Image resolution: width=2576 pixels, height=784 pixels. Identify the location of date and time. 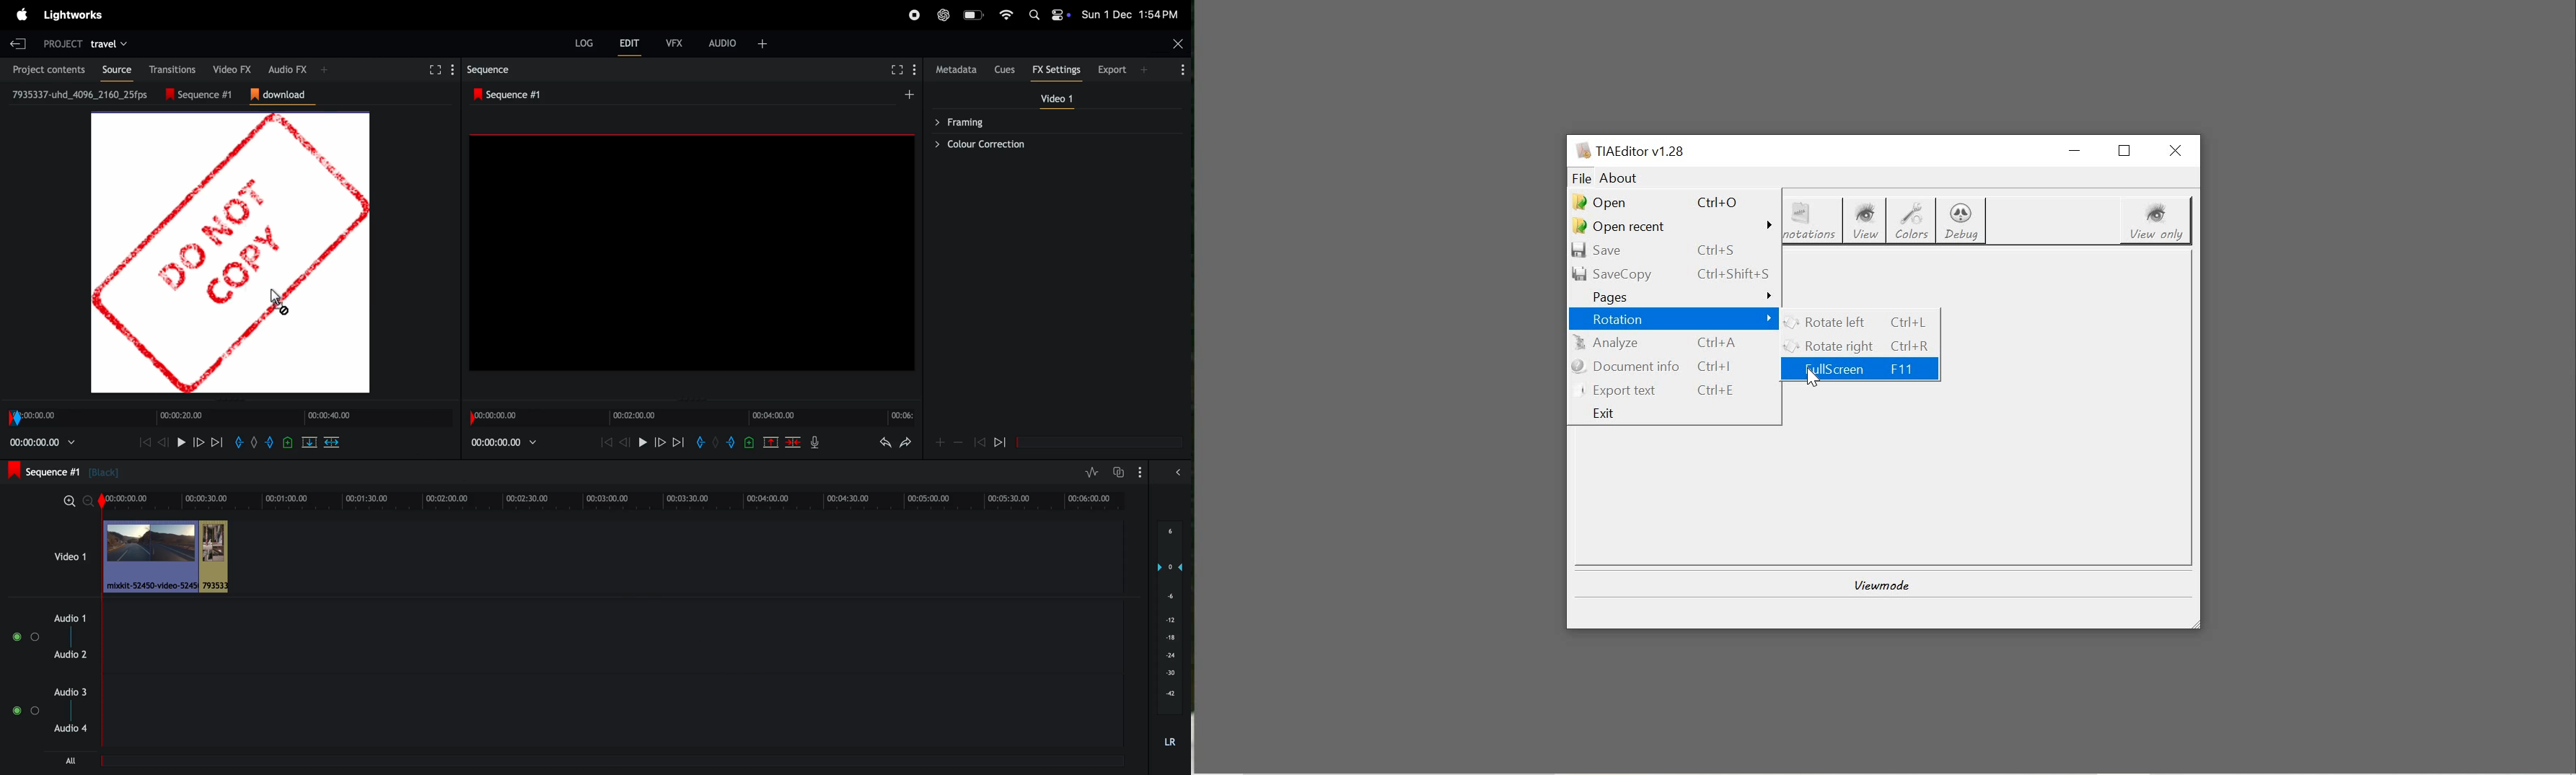
(1130, 14).